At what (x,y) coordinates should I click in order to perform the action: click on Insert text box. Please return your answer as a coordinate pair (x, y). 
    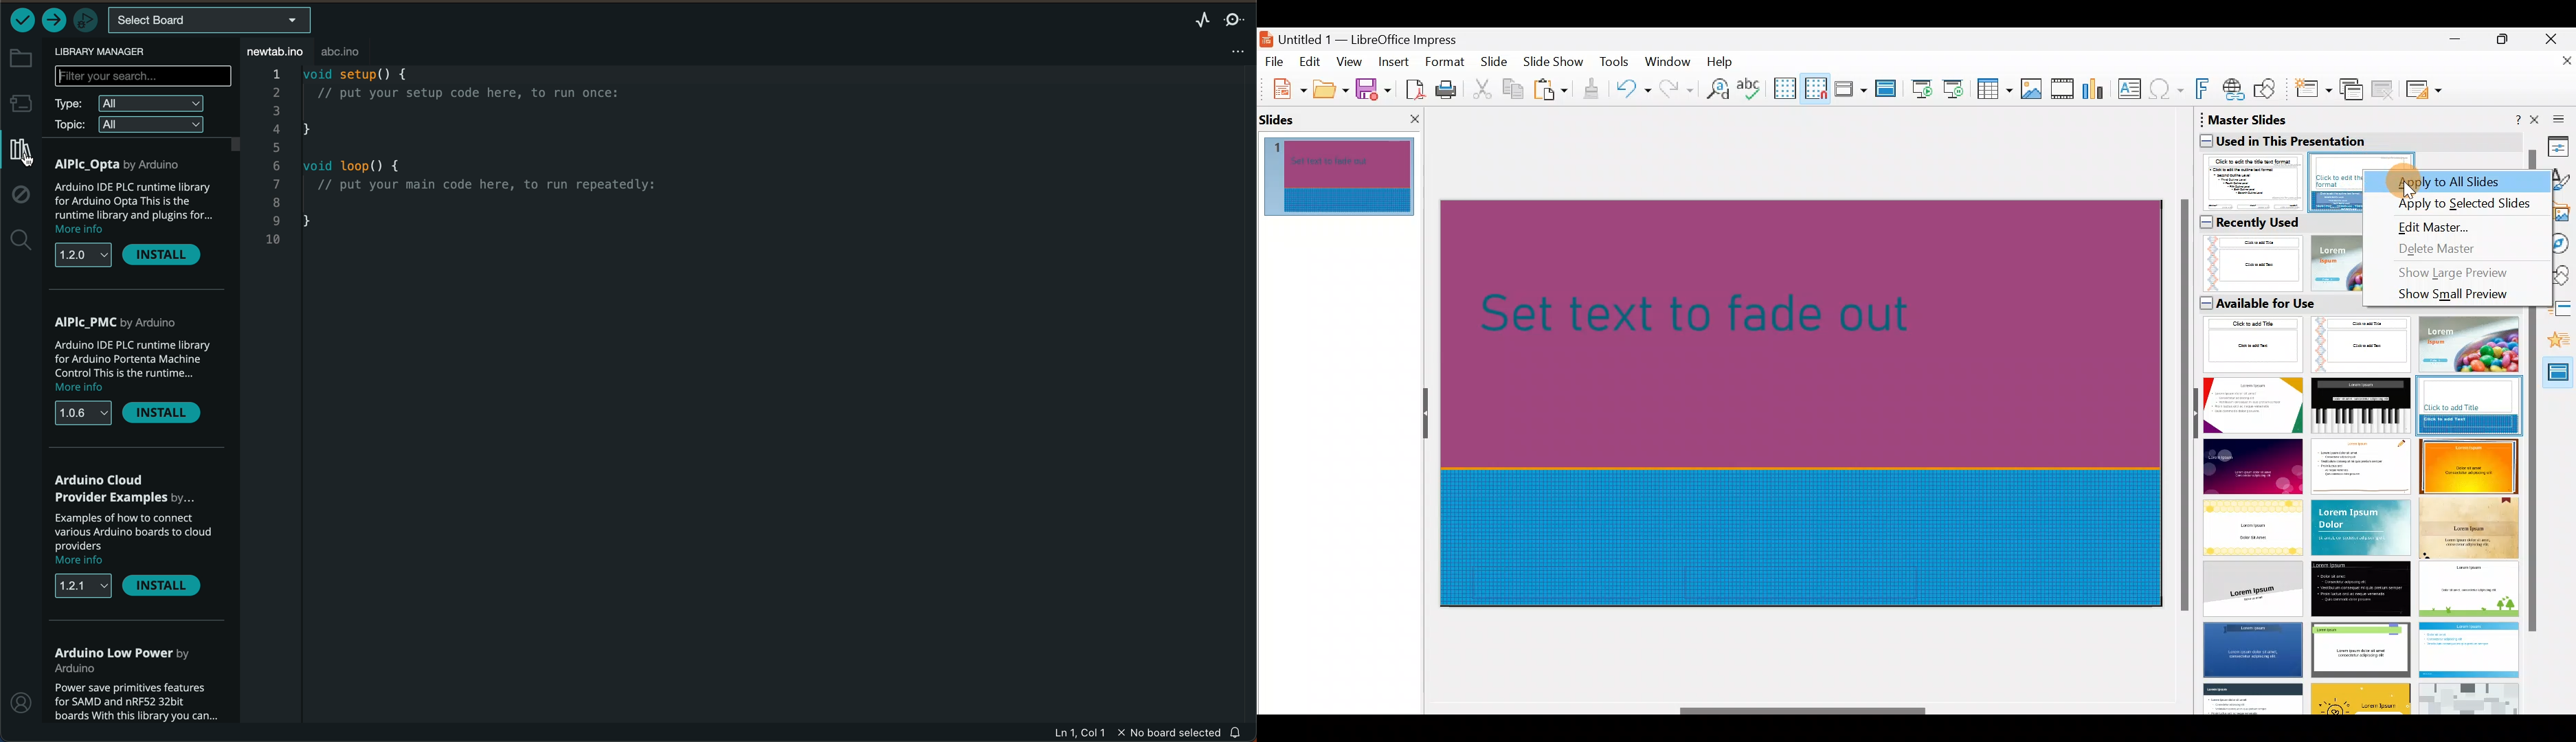
    Looking at the image, I should click on (2132, 90).